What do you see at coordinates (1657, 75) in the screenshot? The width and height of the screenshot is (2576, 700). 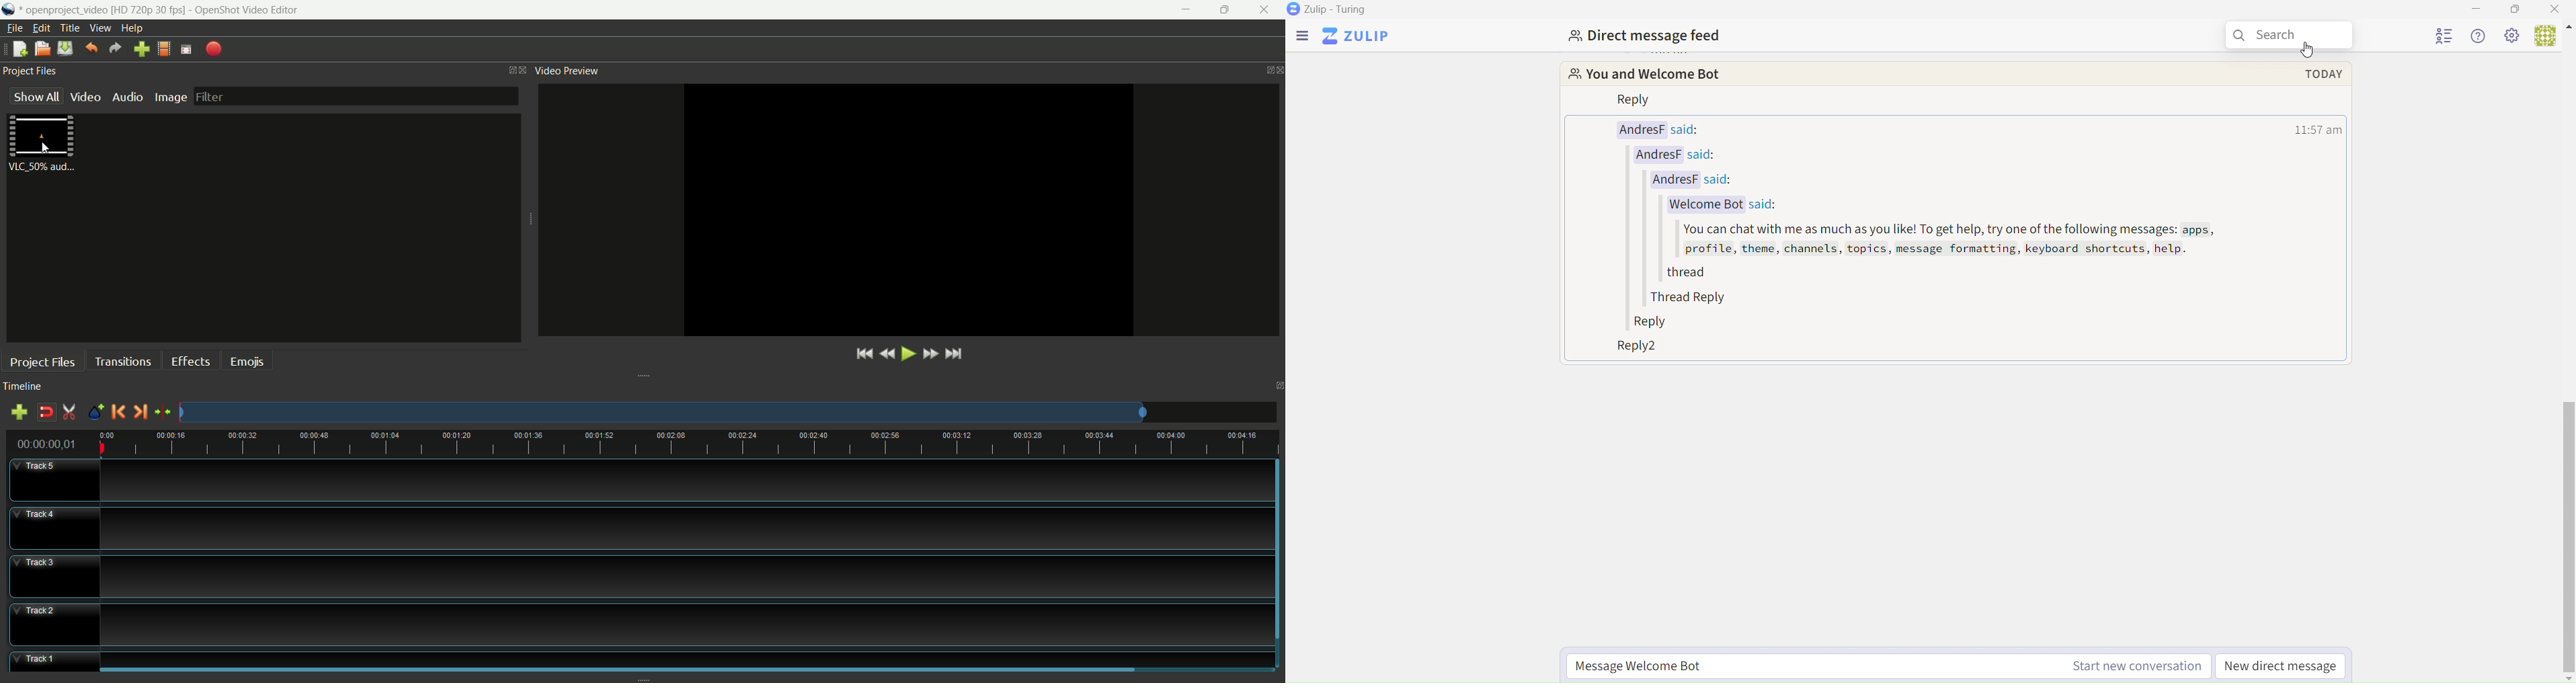 I see `You and Welcome Bot` at bounding box center [1657, 75].